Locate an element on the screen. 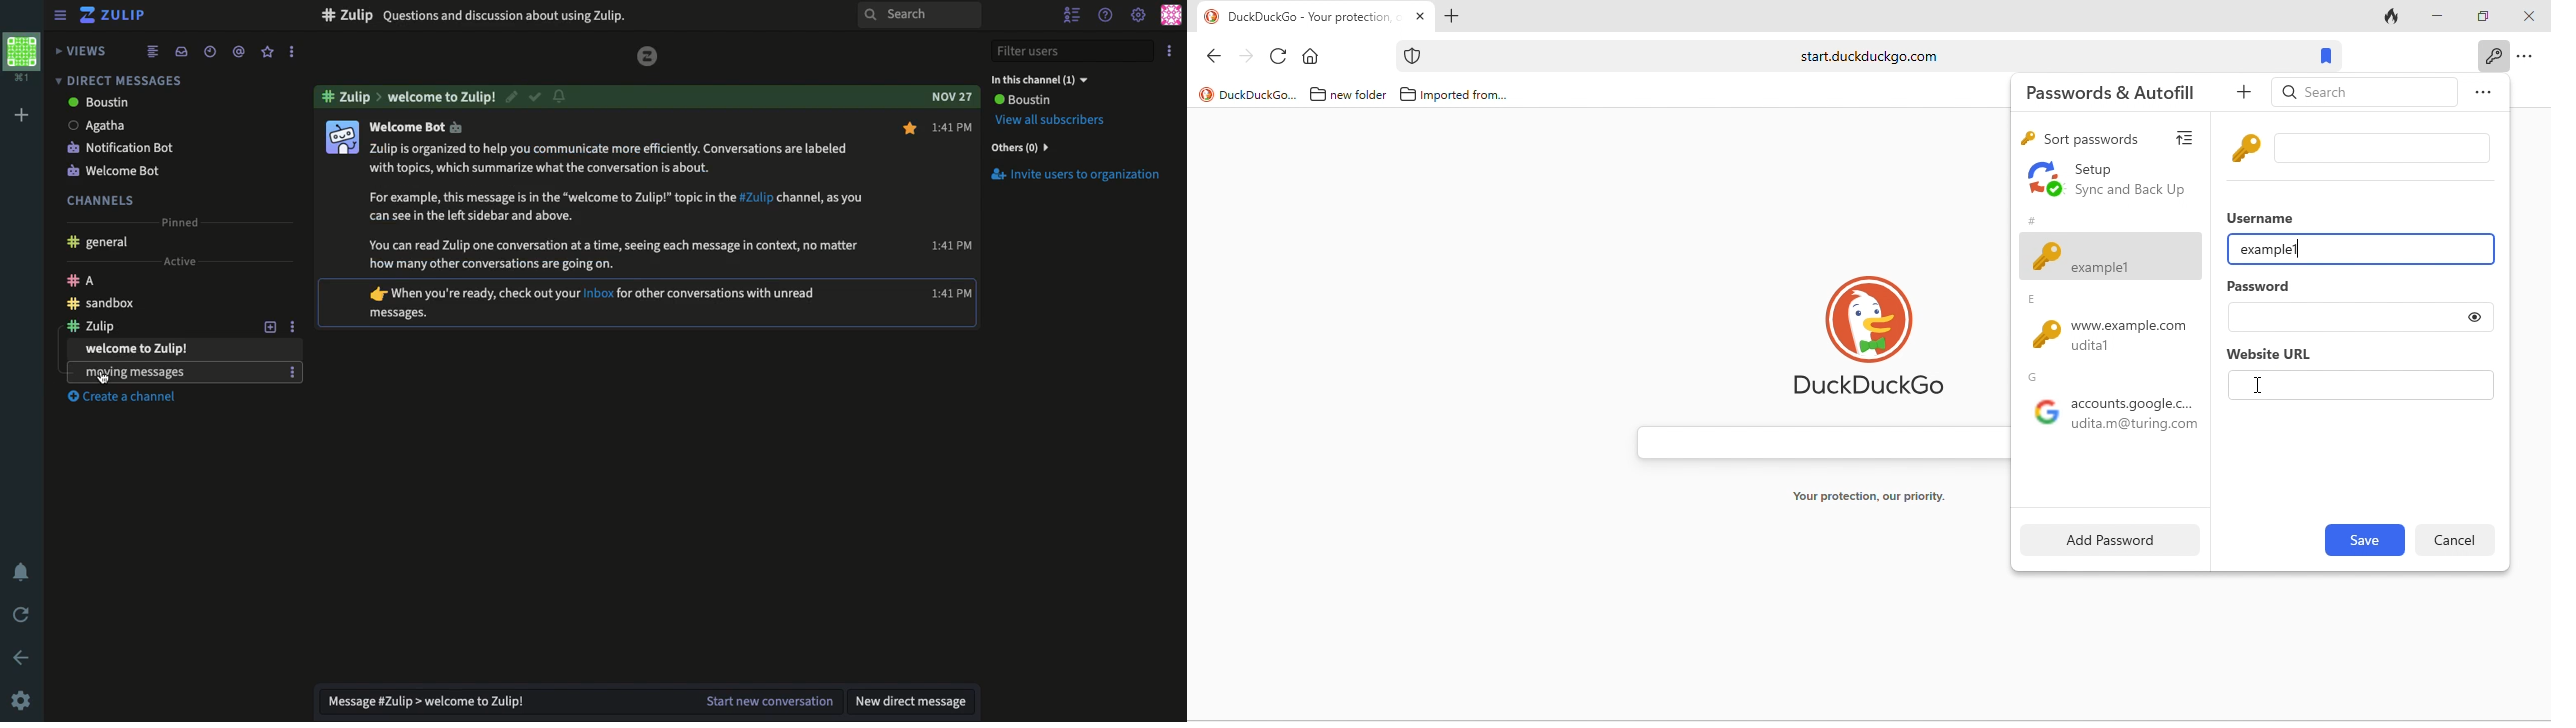 The width and height of the screenshot is (2576, 728). Notification bot is located at coordinates (159, 146).